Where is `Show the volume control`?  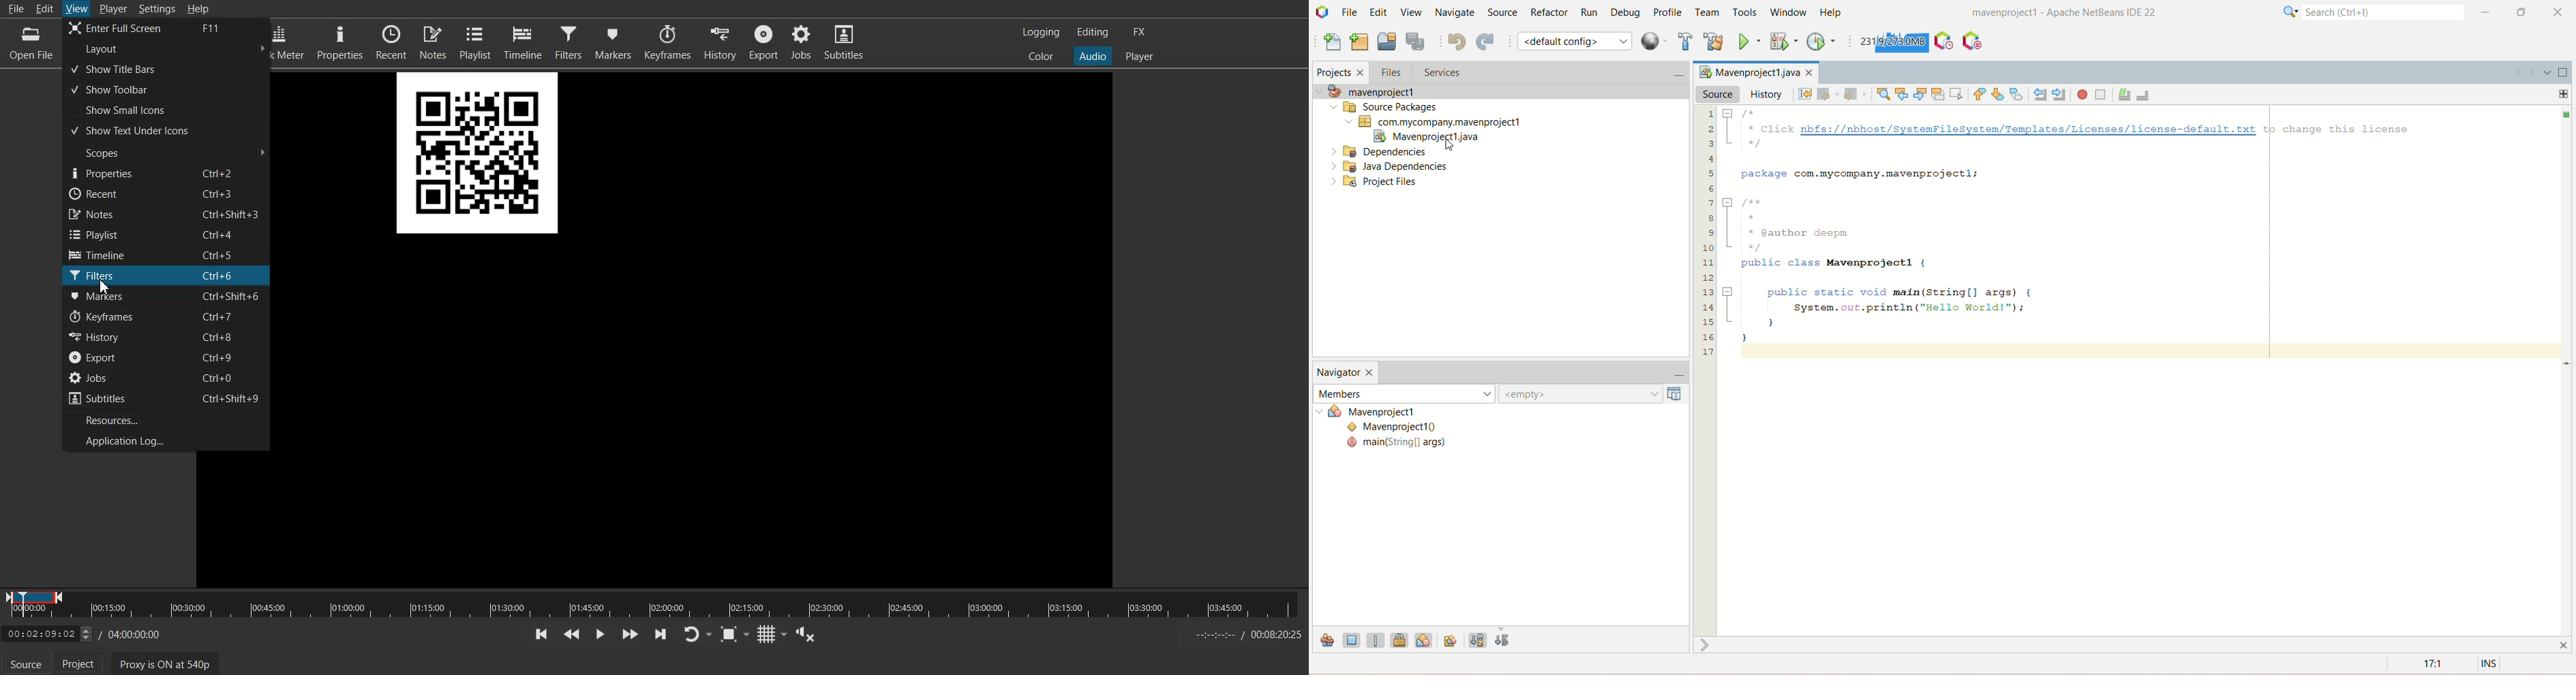 Show the volume control is located at coordinates (807, 633).